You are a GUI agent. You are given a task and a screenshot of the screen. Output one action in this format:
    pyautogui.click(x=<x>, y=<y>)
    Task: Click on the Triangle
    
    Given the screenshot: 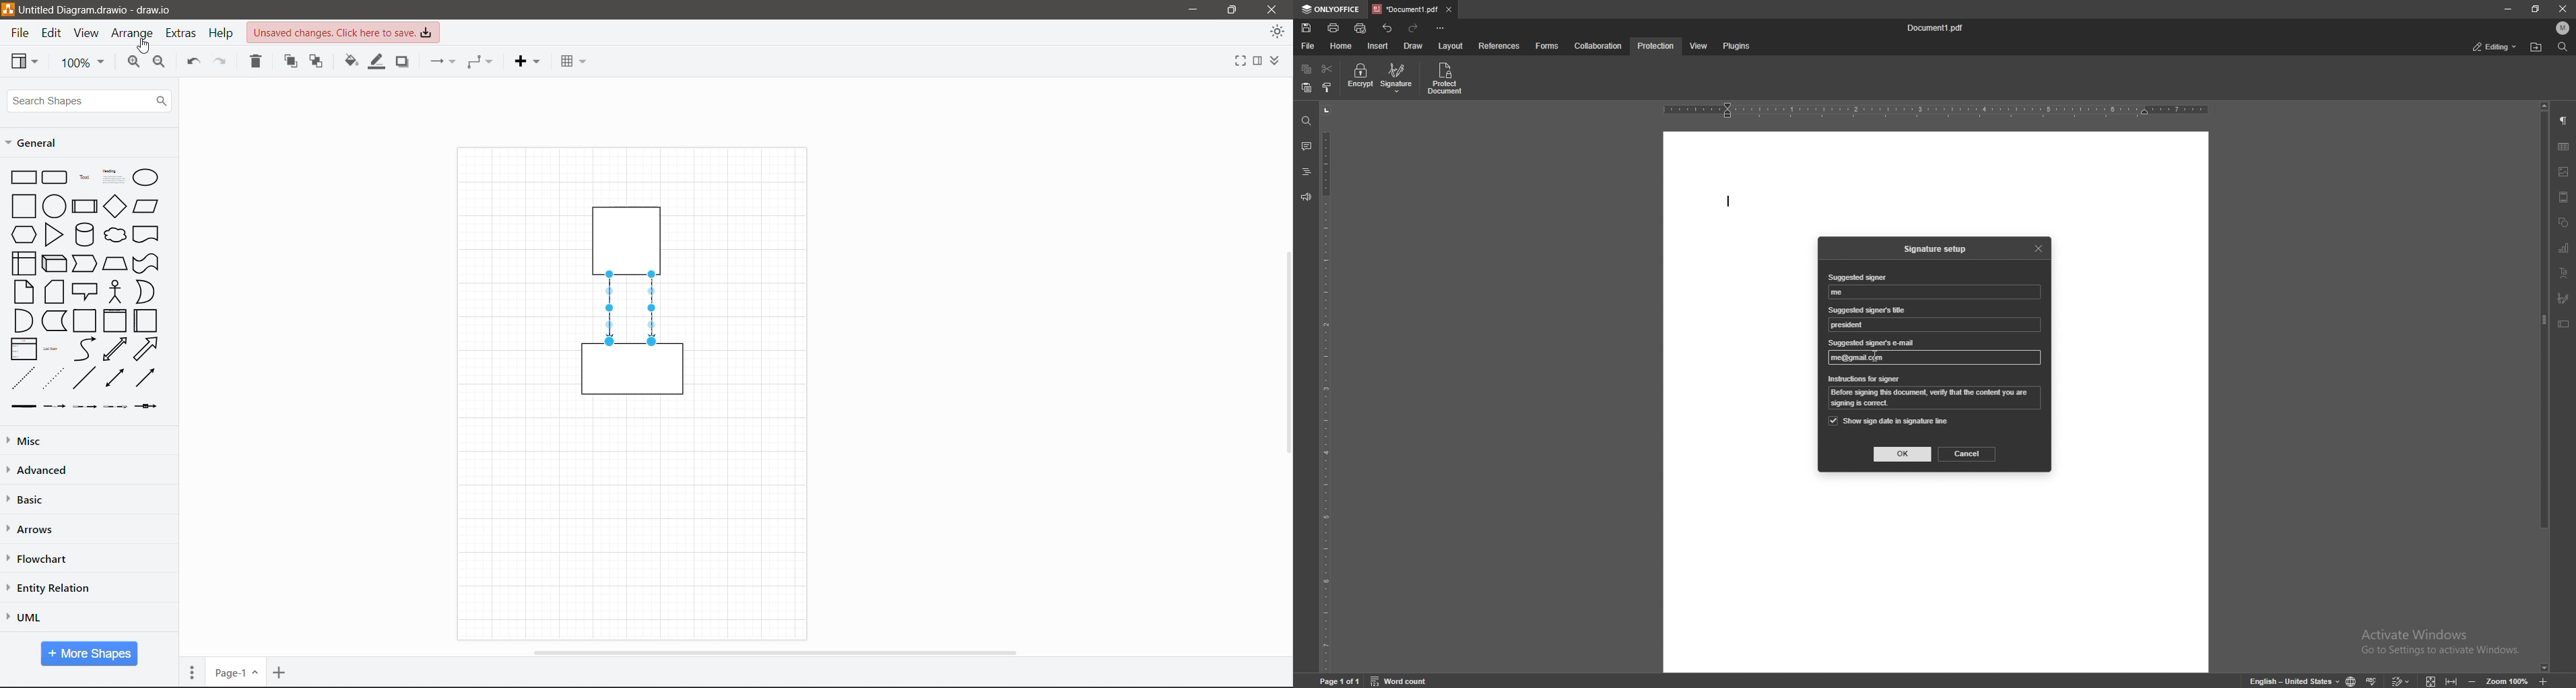 What is the action you would take?
    pyautogui.click(x=54, y=234)
    